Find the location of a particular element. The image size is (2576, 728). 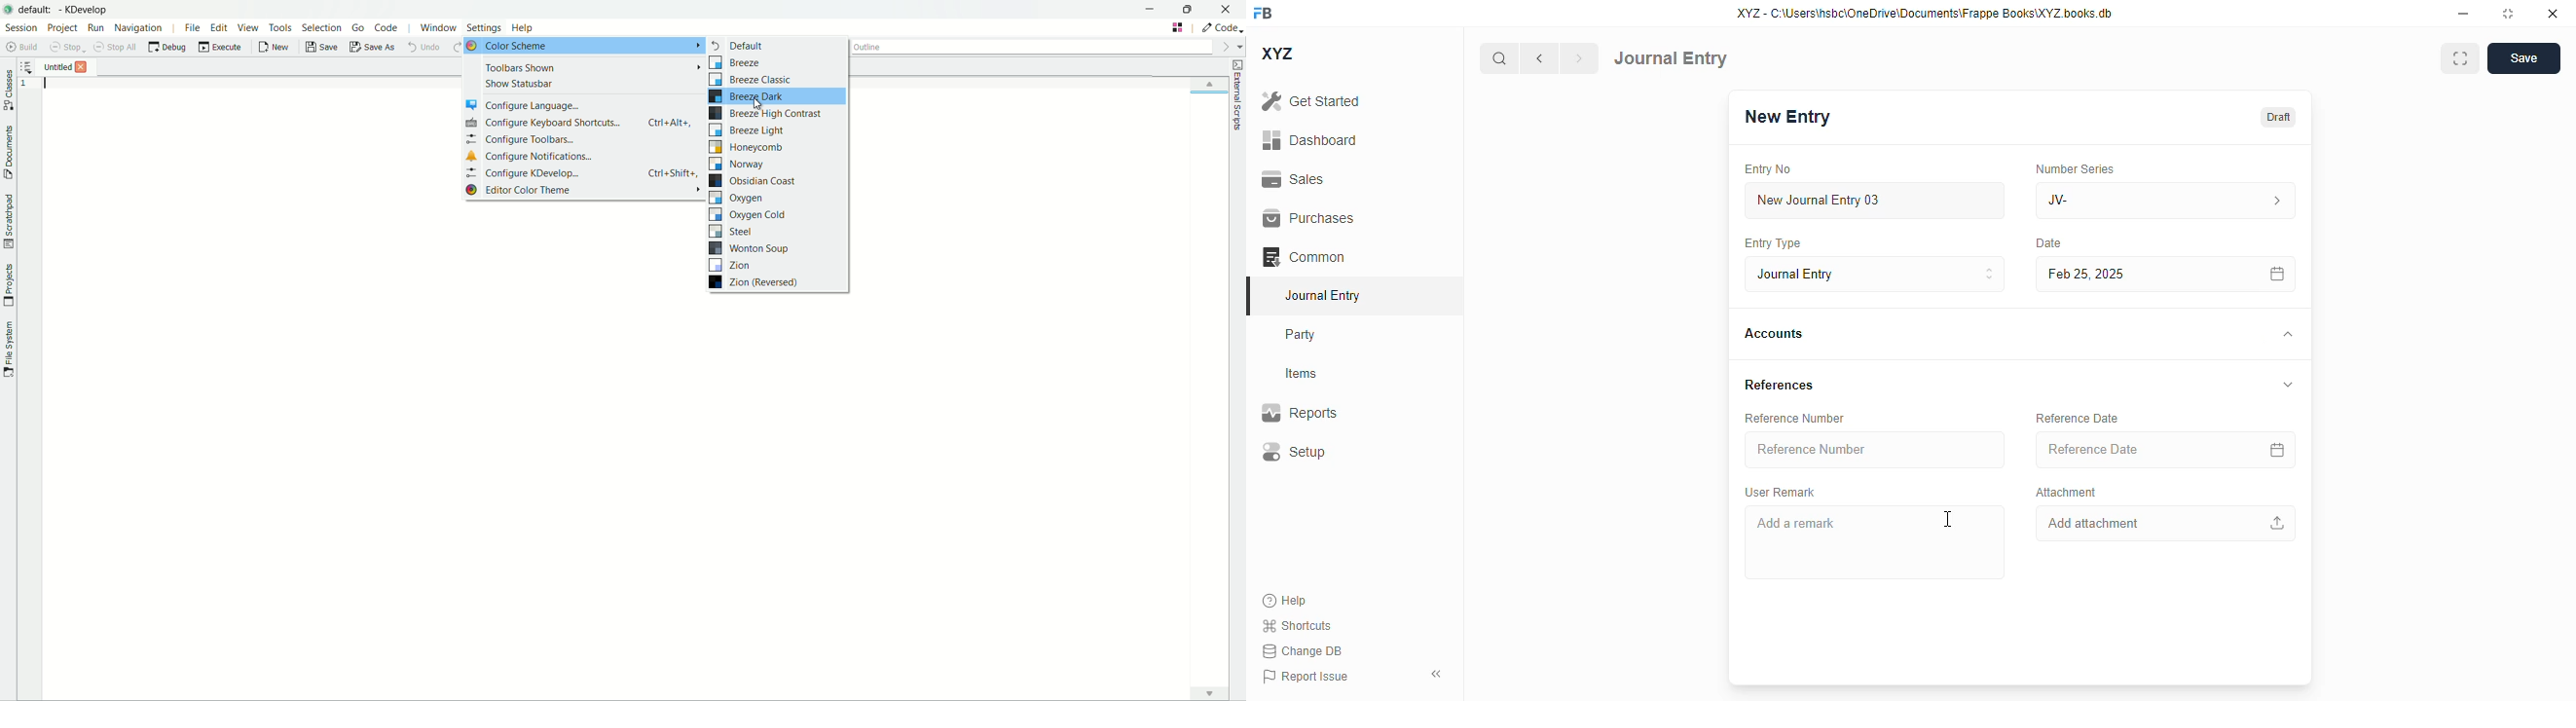

report issue is located at coordinates (1306, 677).